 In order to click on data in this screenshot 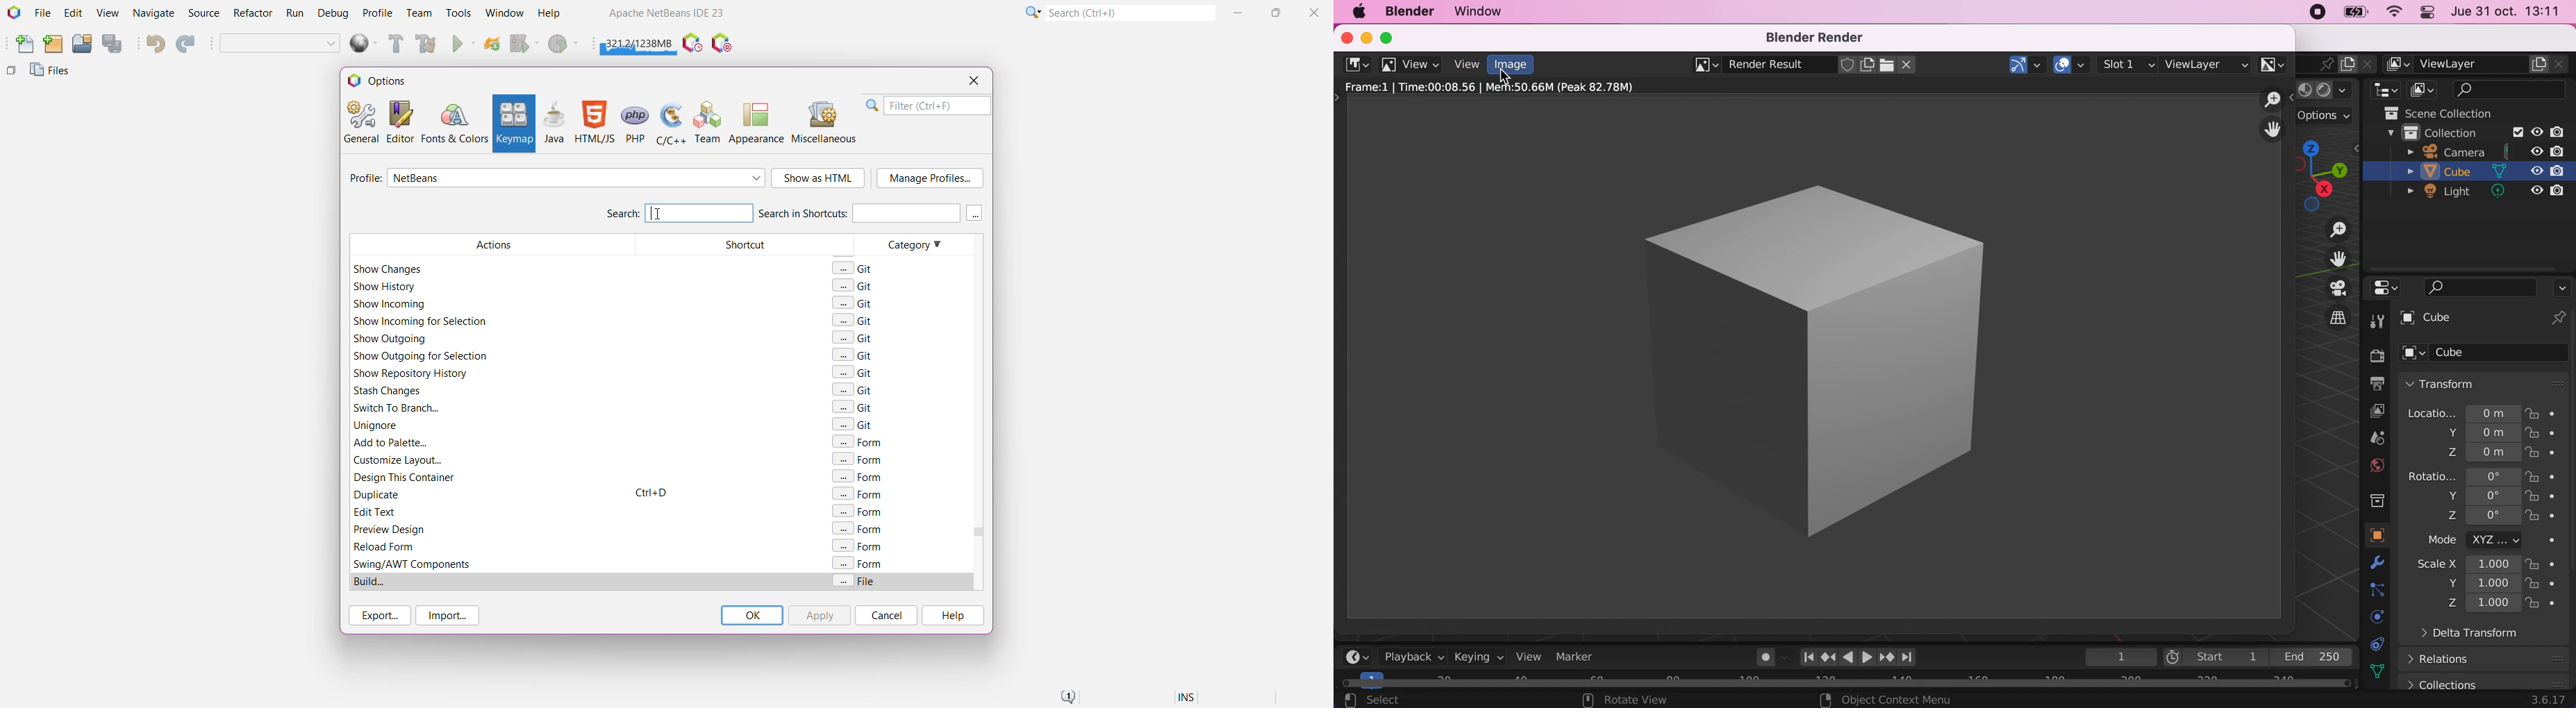, I will do `click(2382, 644)`.